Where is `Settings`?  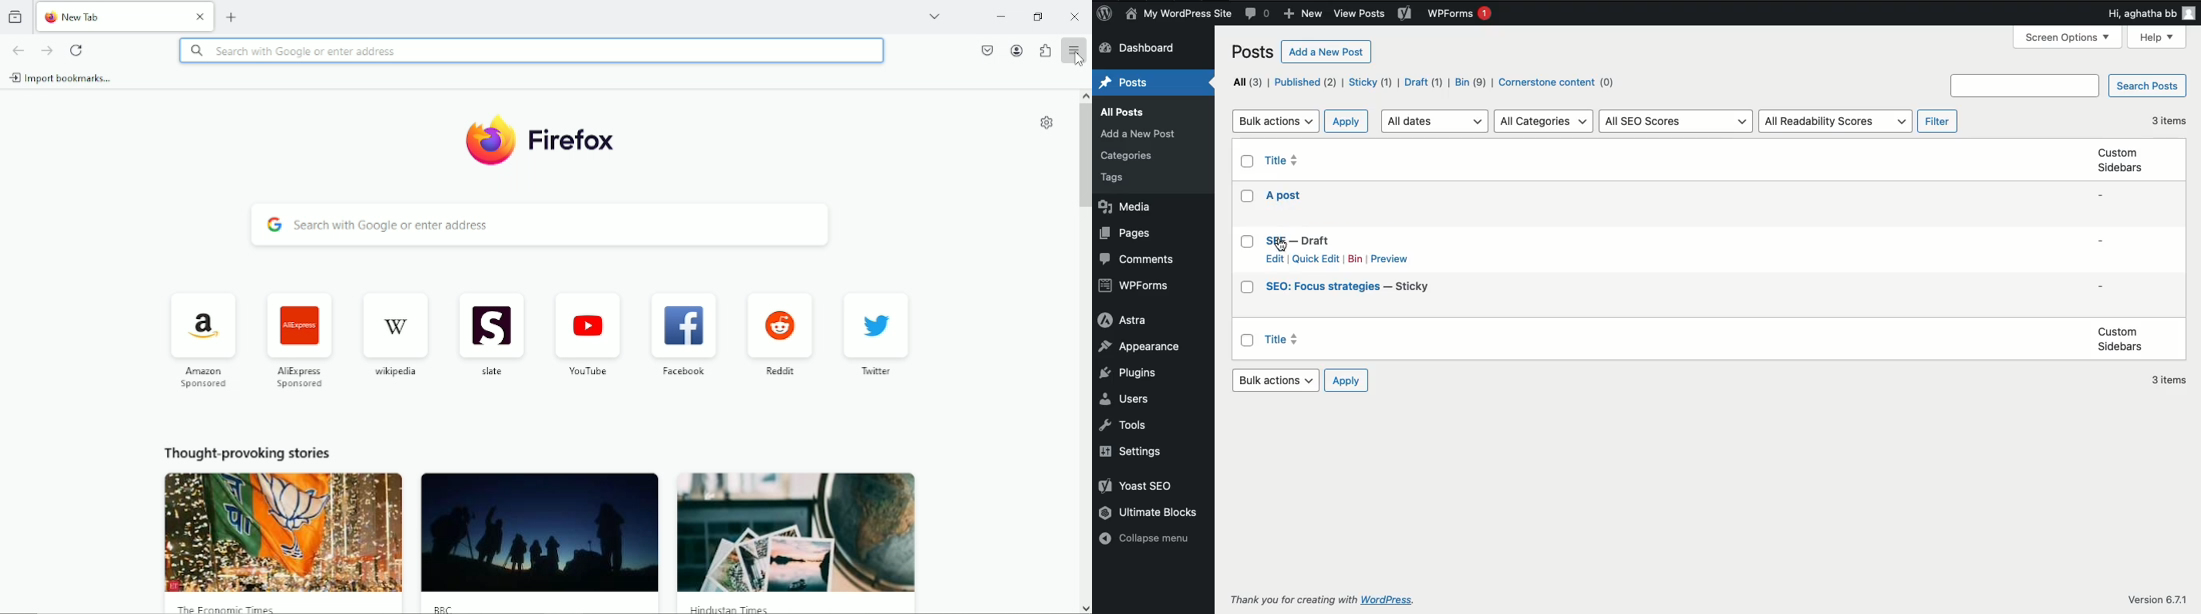 Settings is located at coordinates (1132, 452).